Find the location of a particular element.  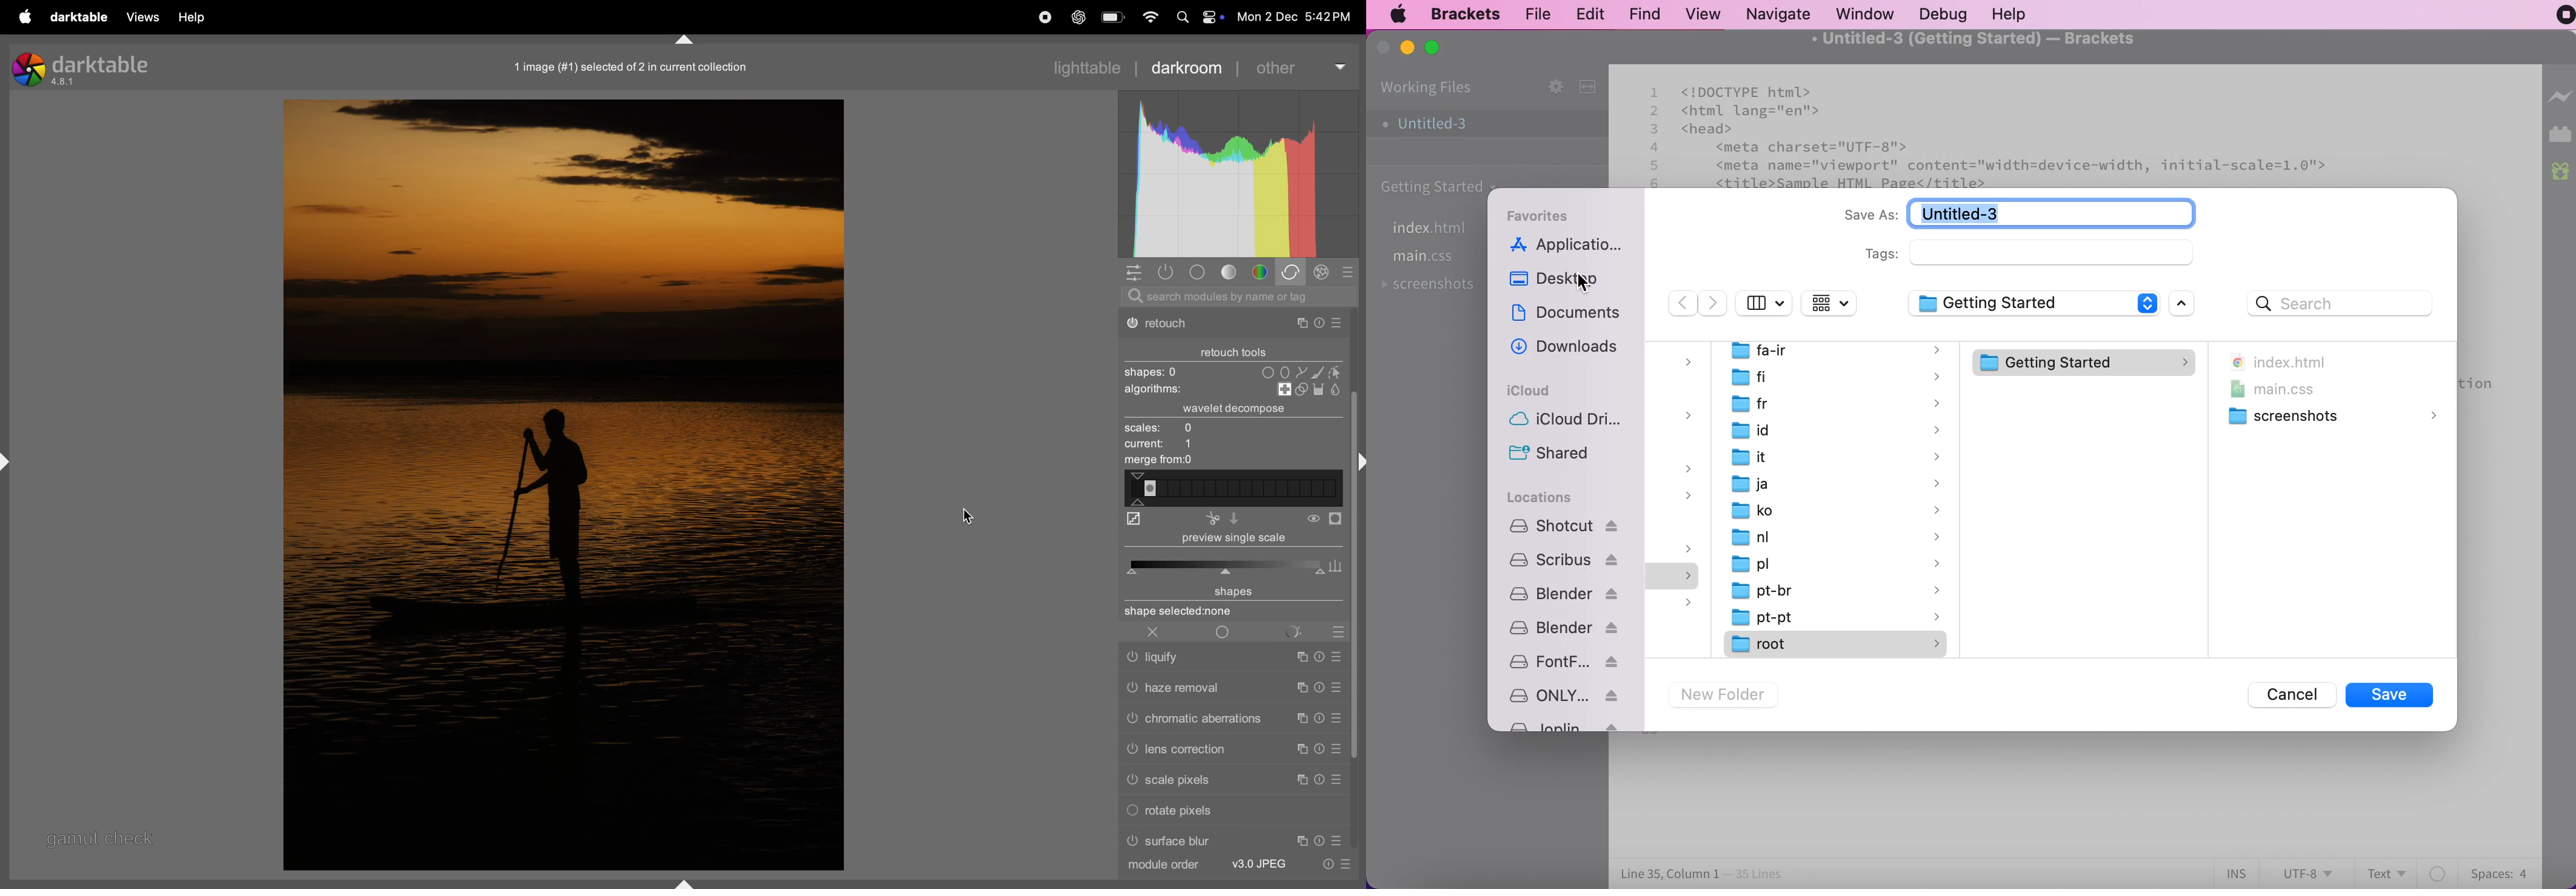

shapes is located at coordinates (1229, 371).